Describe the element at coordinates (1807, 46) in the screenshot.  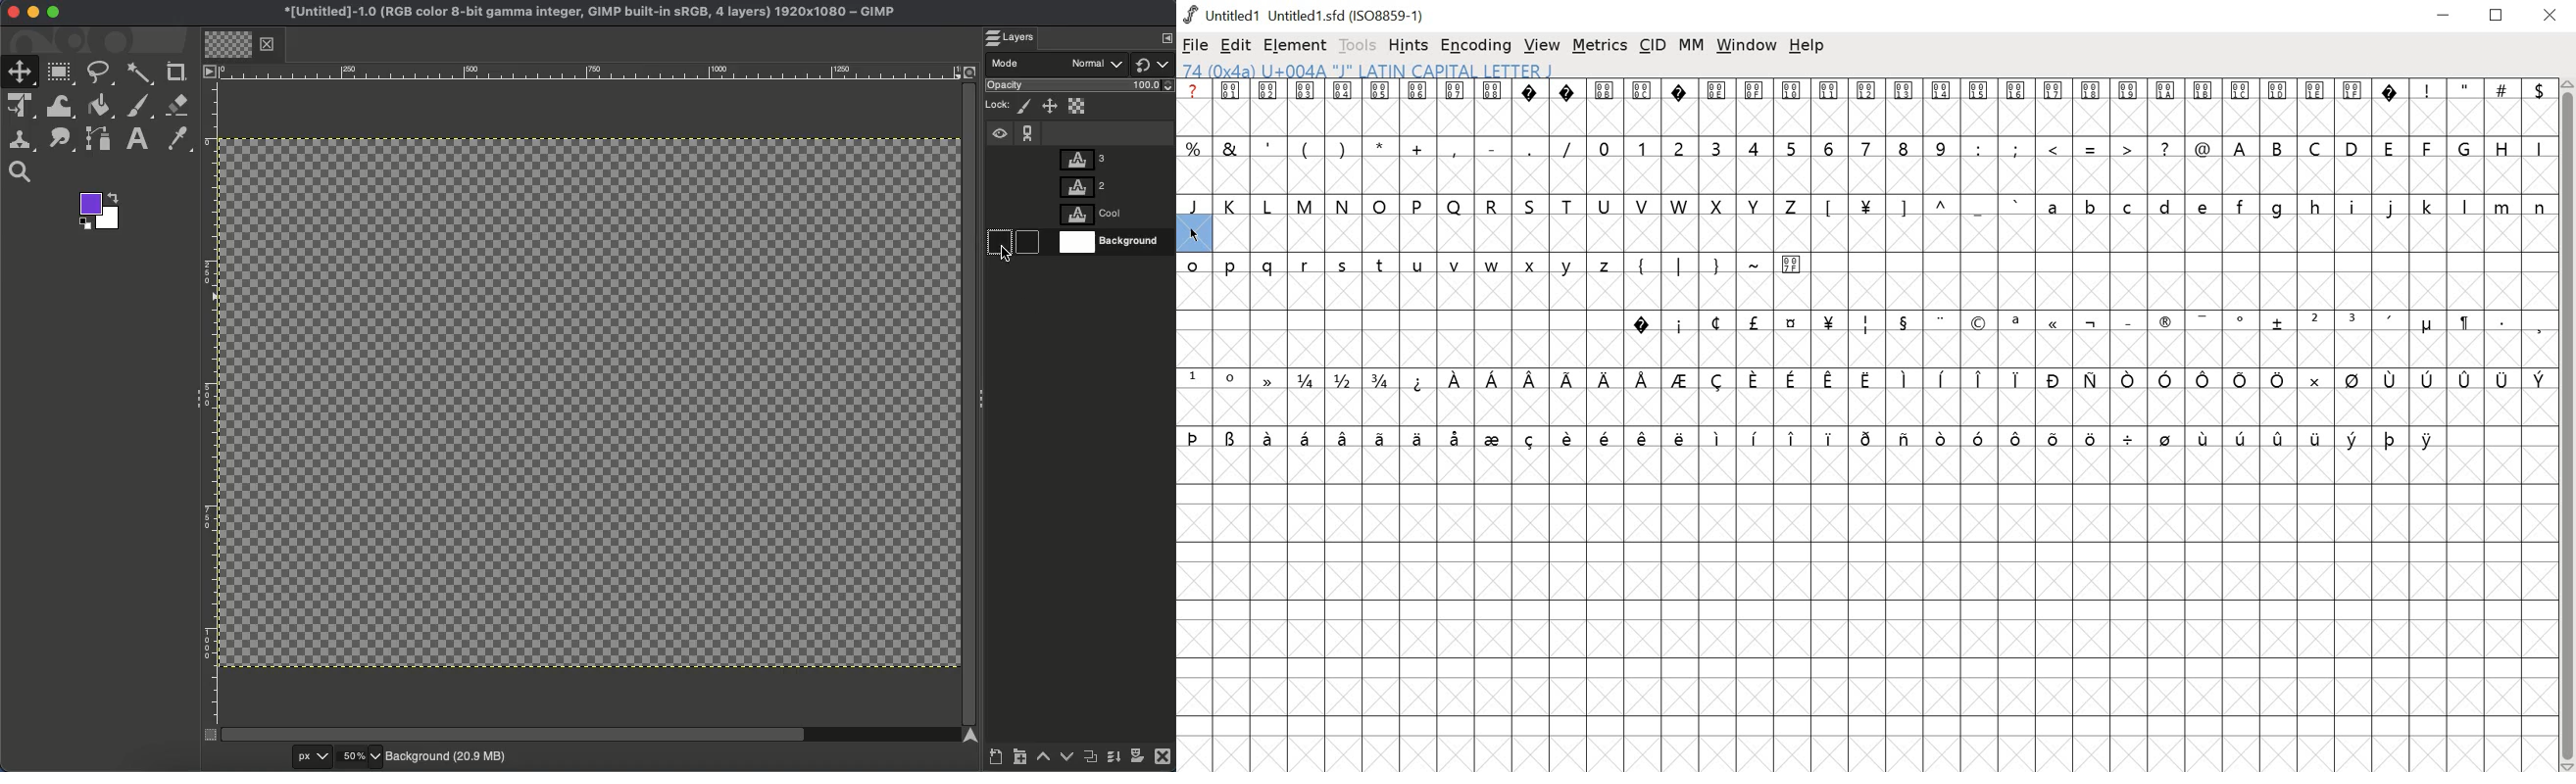
I see `help` at that location.